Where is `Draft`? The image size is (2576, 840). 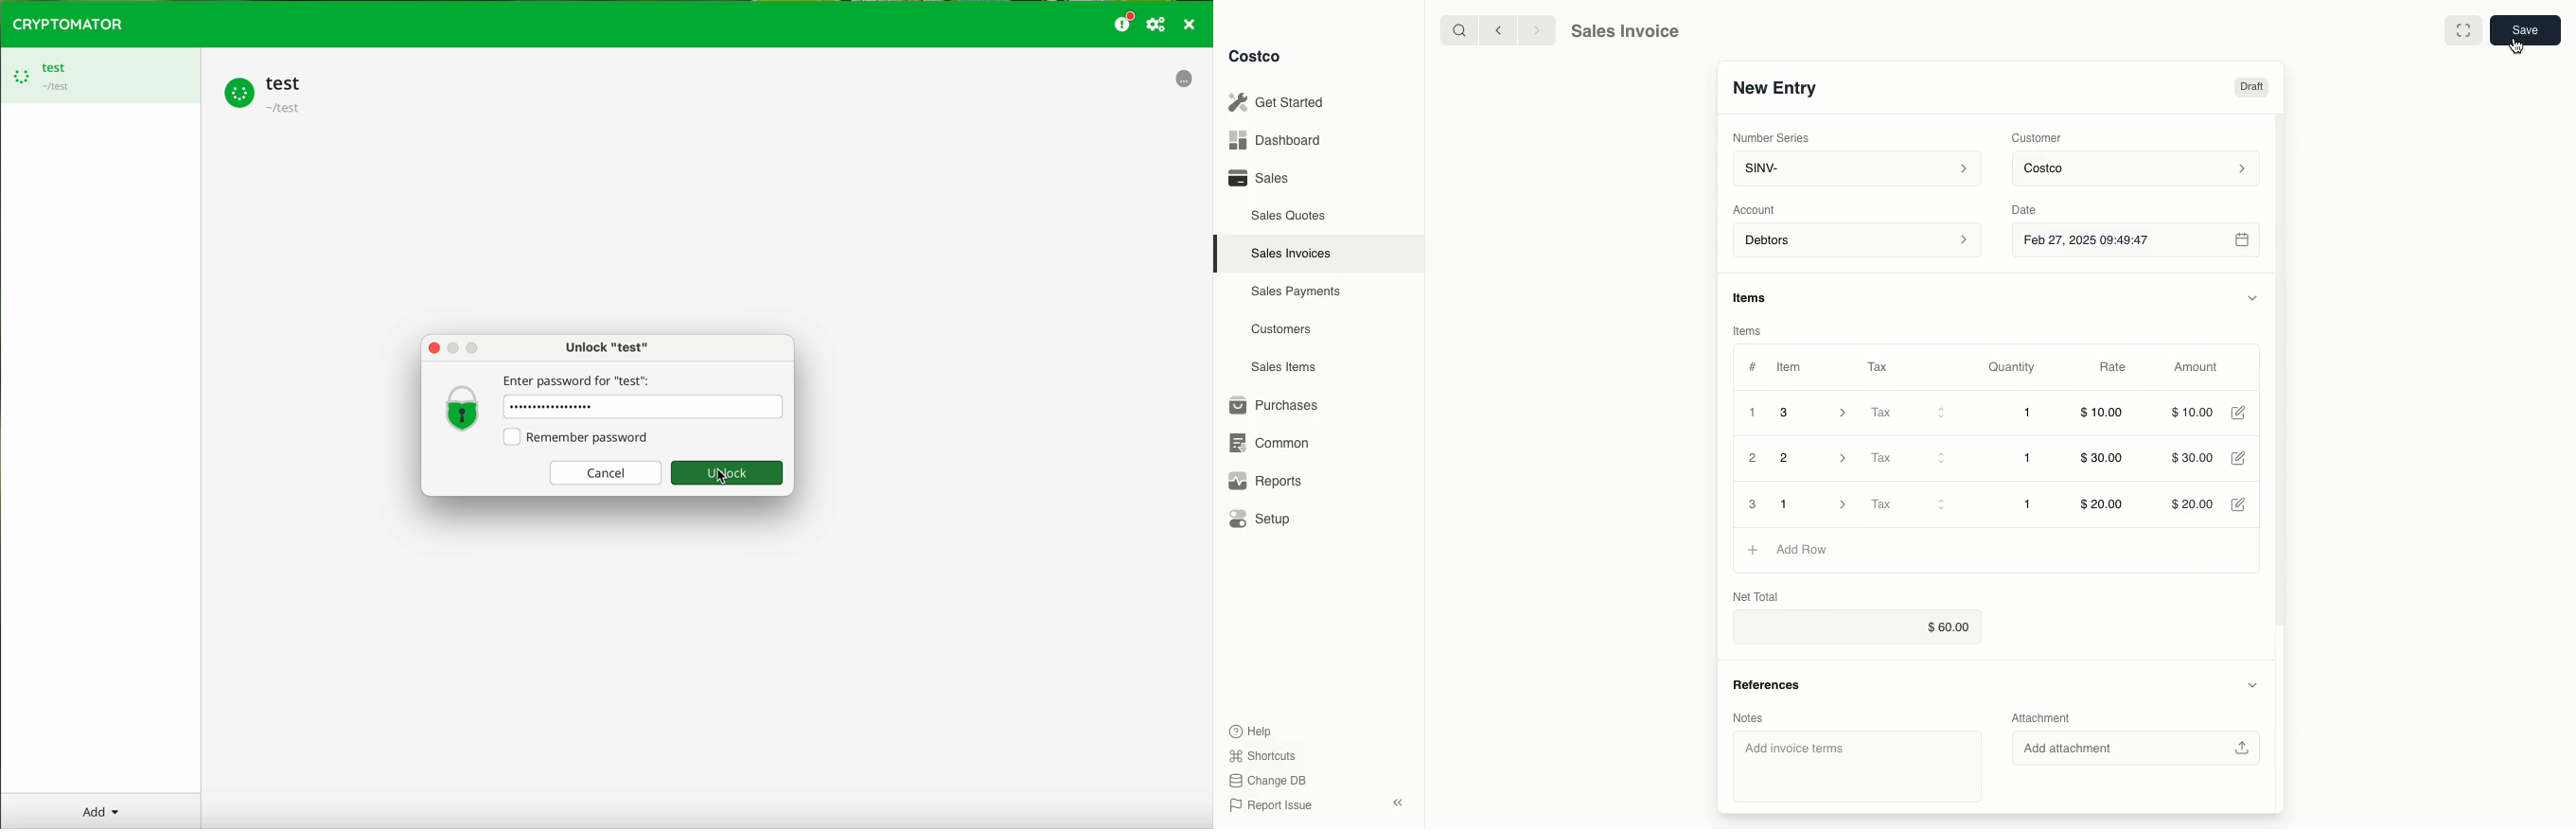 Draft is located at coordinates (2252, 88).